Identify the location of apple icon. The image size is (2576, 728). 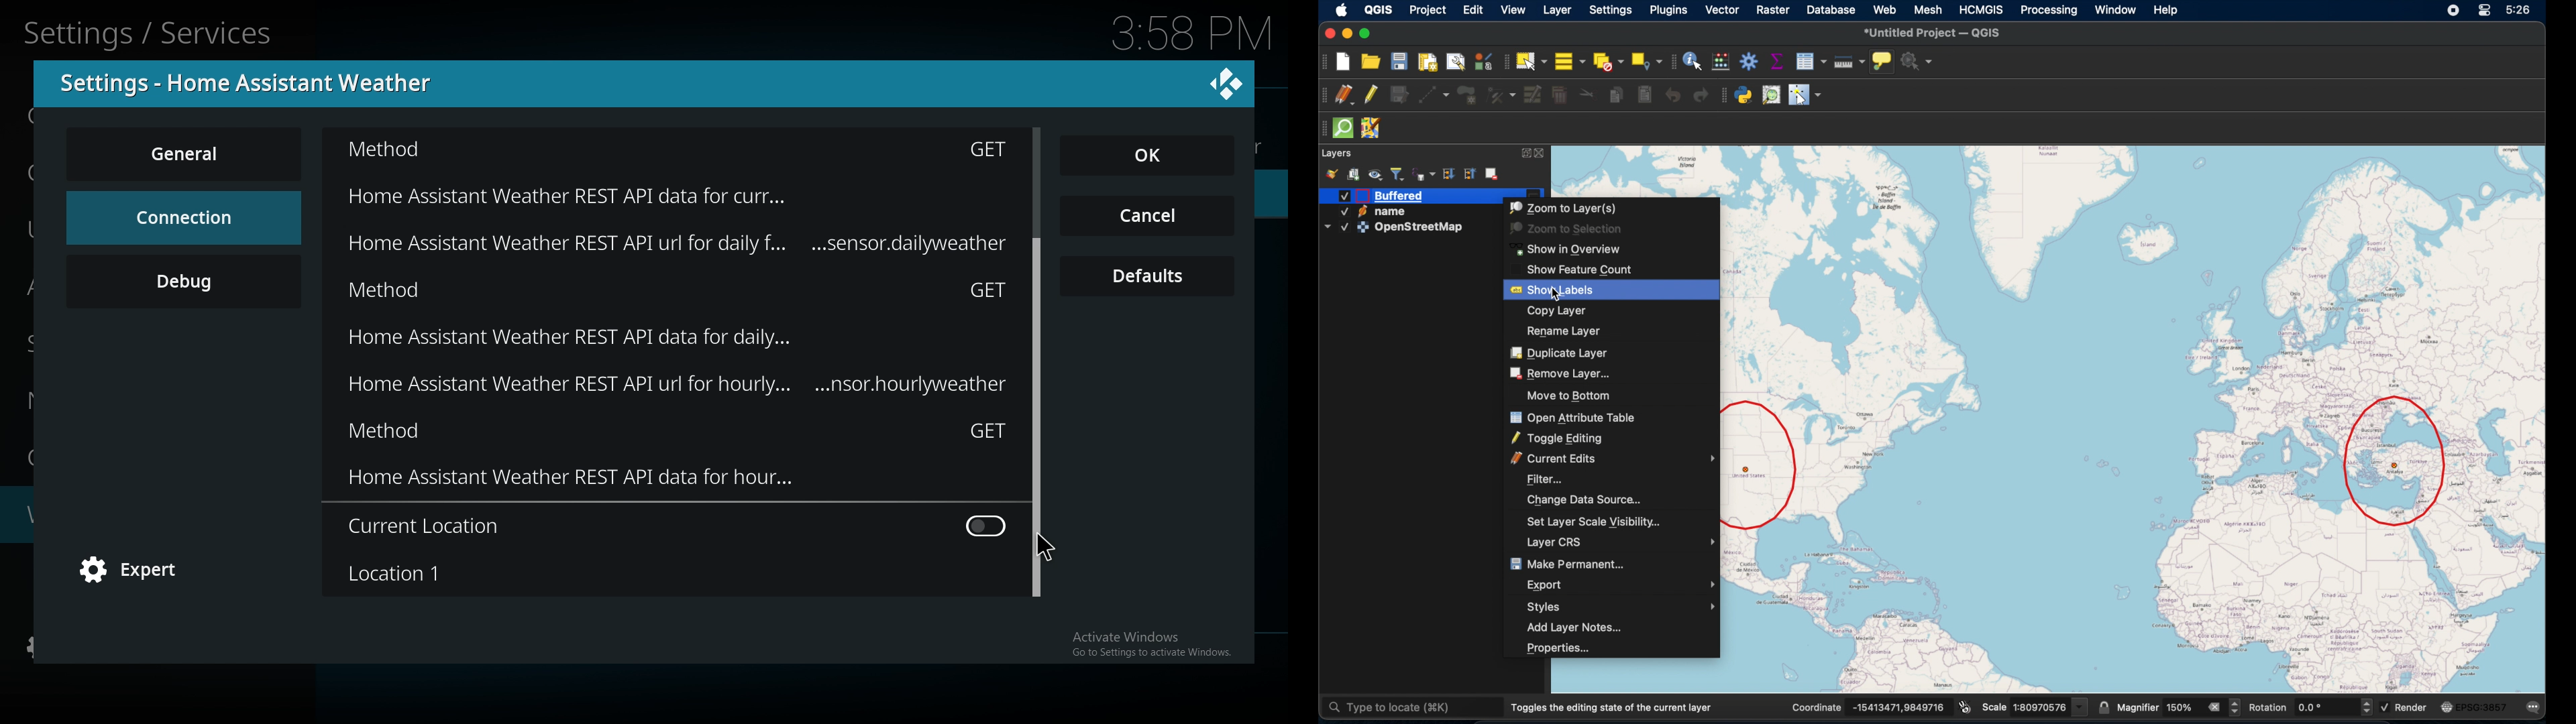
(1342, 9).